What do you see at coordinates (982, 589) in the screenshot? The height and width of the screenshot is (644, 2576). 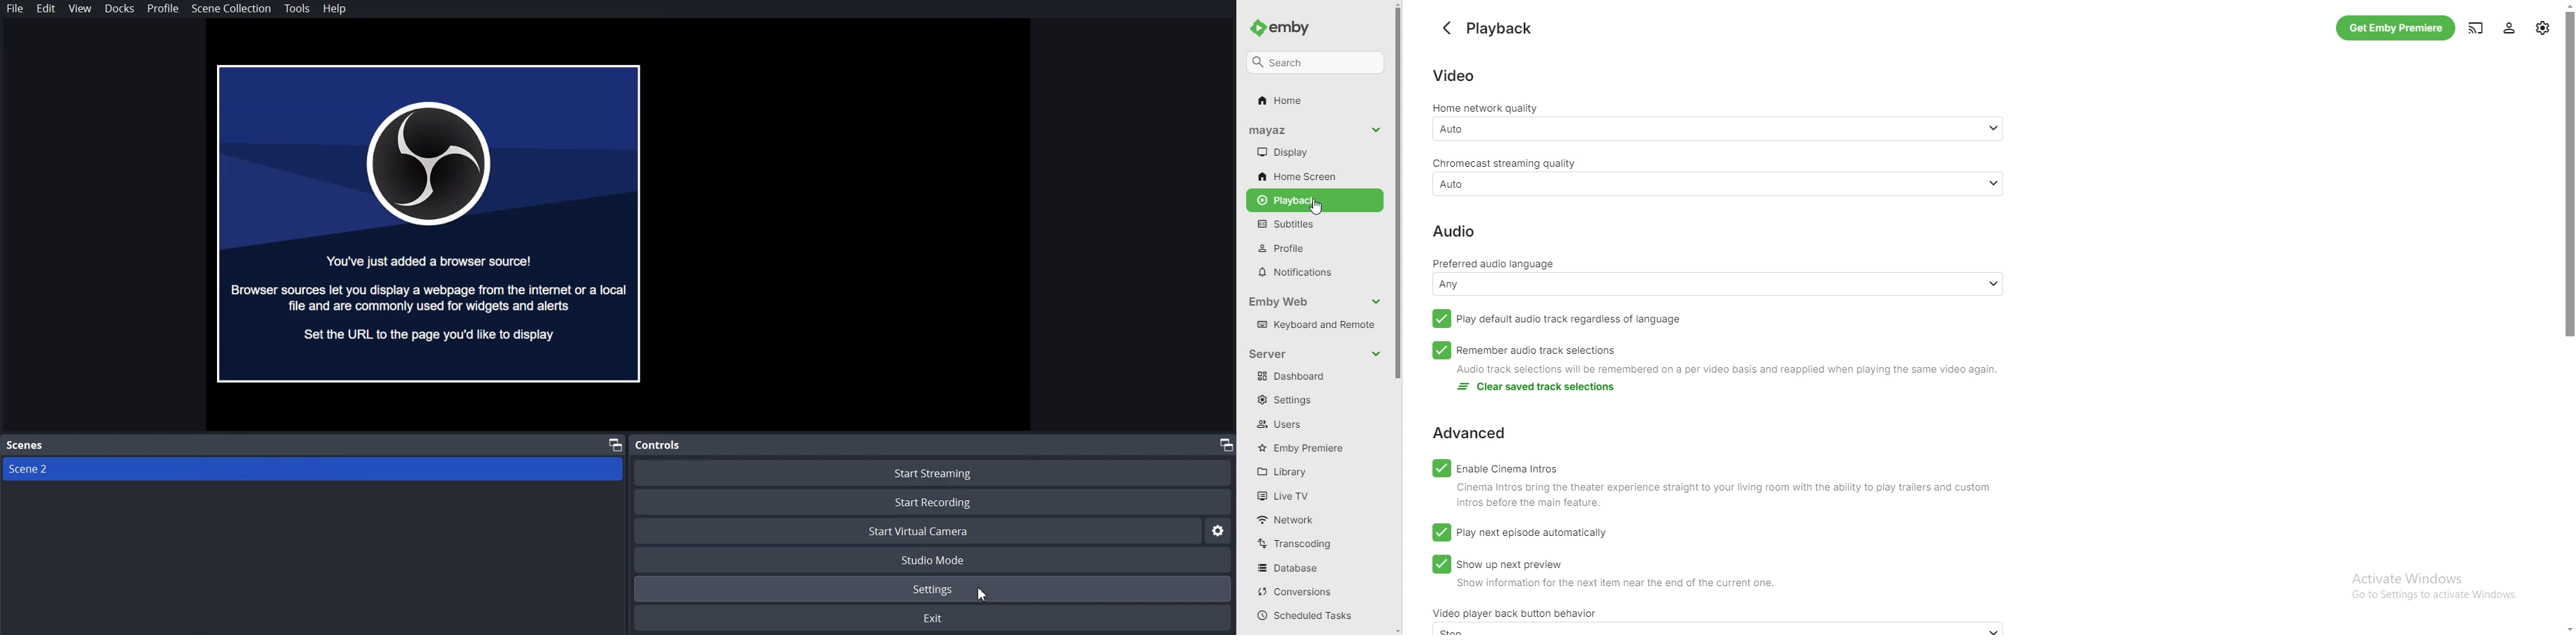 I see `Cursor` at bounding box center [982, 589].